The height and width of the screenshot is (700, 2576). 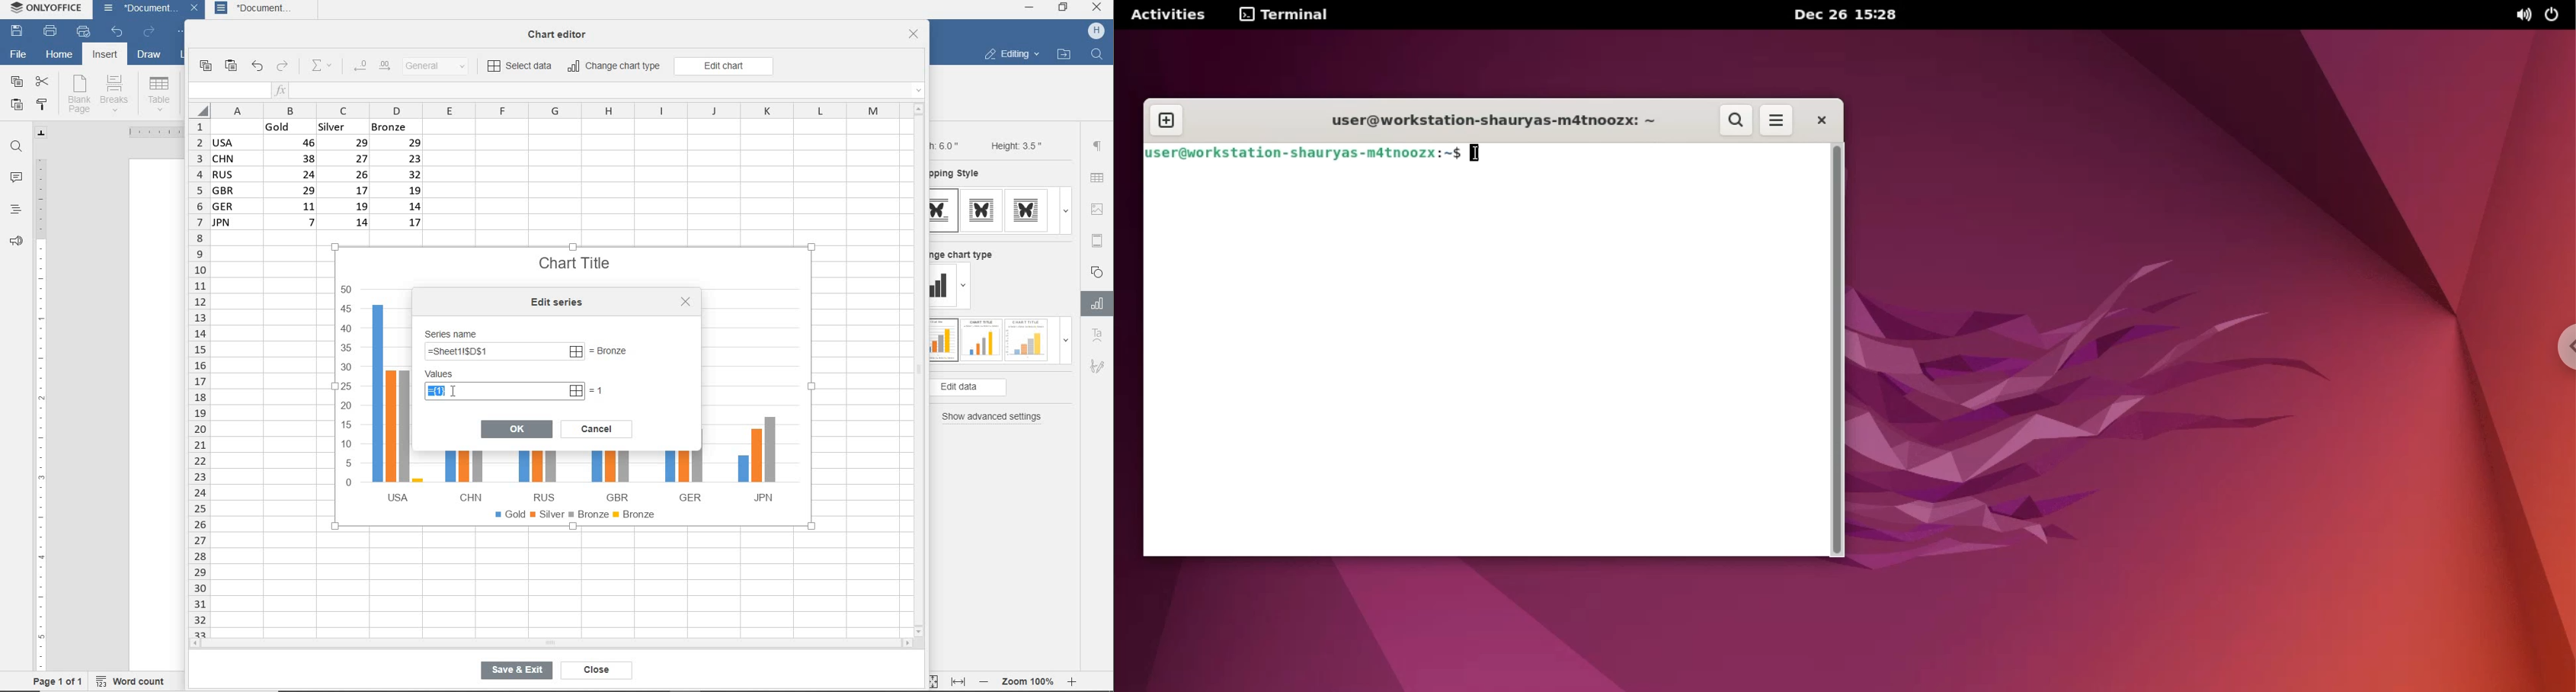 What do you see at coordinates (618, 351) in the screenshot?
I see `choose range` at bounding box center [618, 351].